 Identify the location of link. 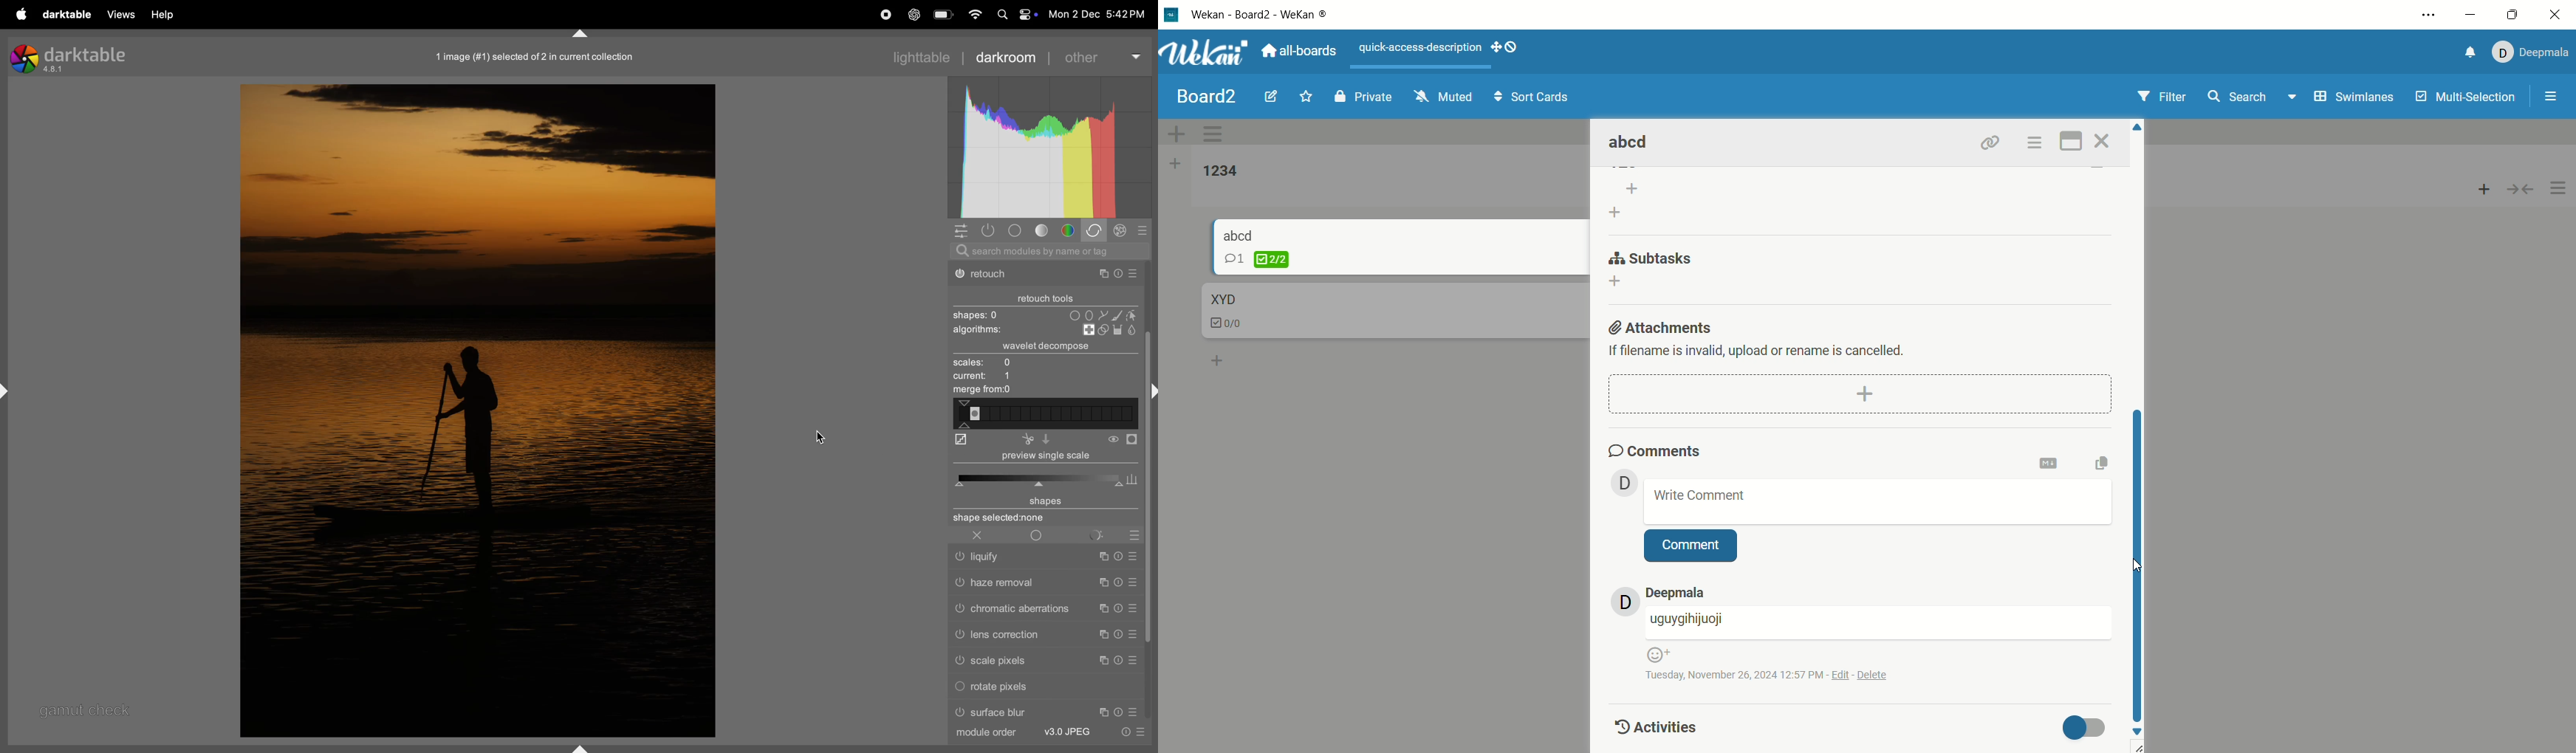
(1990, 142).